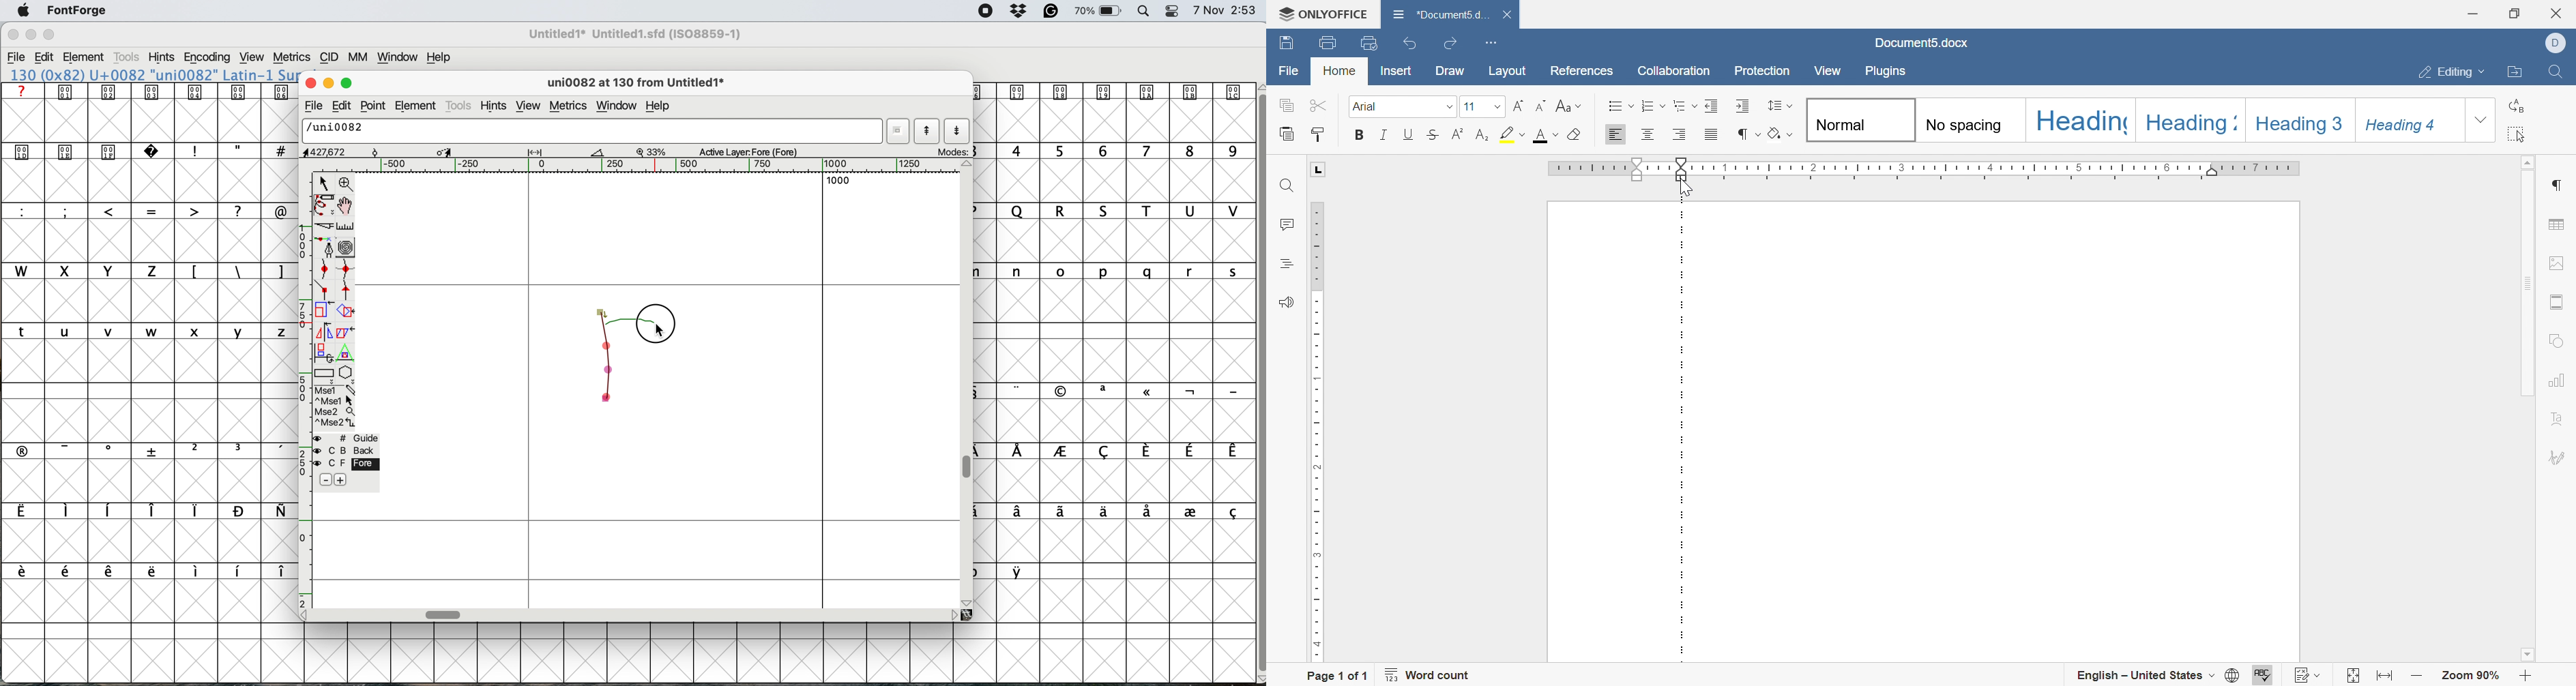 The width and height of the screenshot is (2576, 700). What do you see at coordinates (2472, 676) in the screenshot?
I see `zoom 90%` at bounding box center [2472, 676].